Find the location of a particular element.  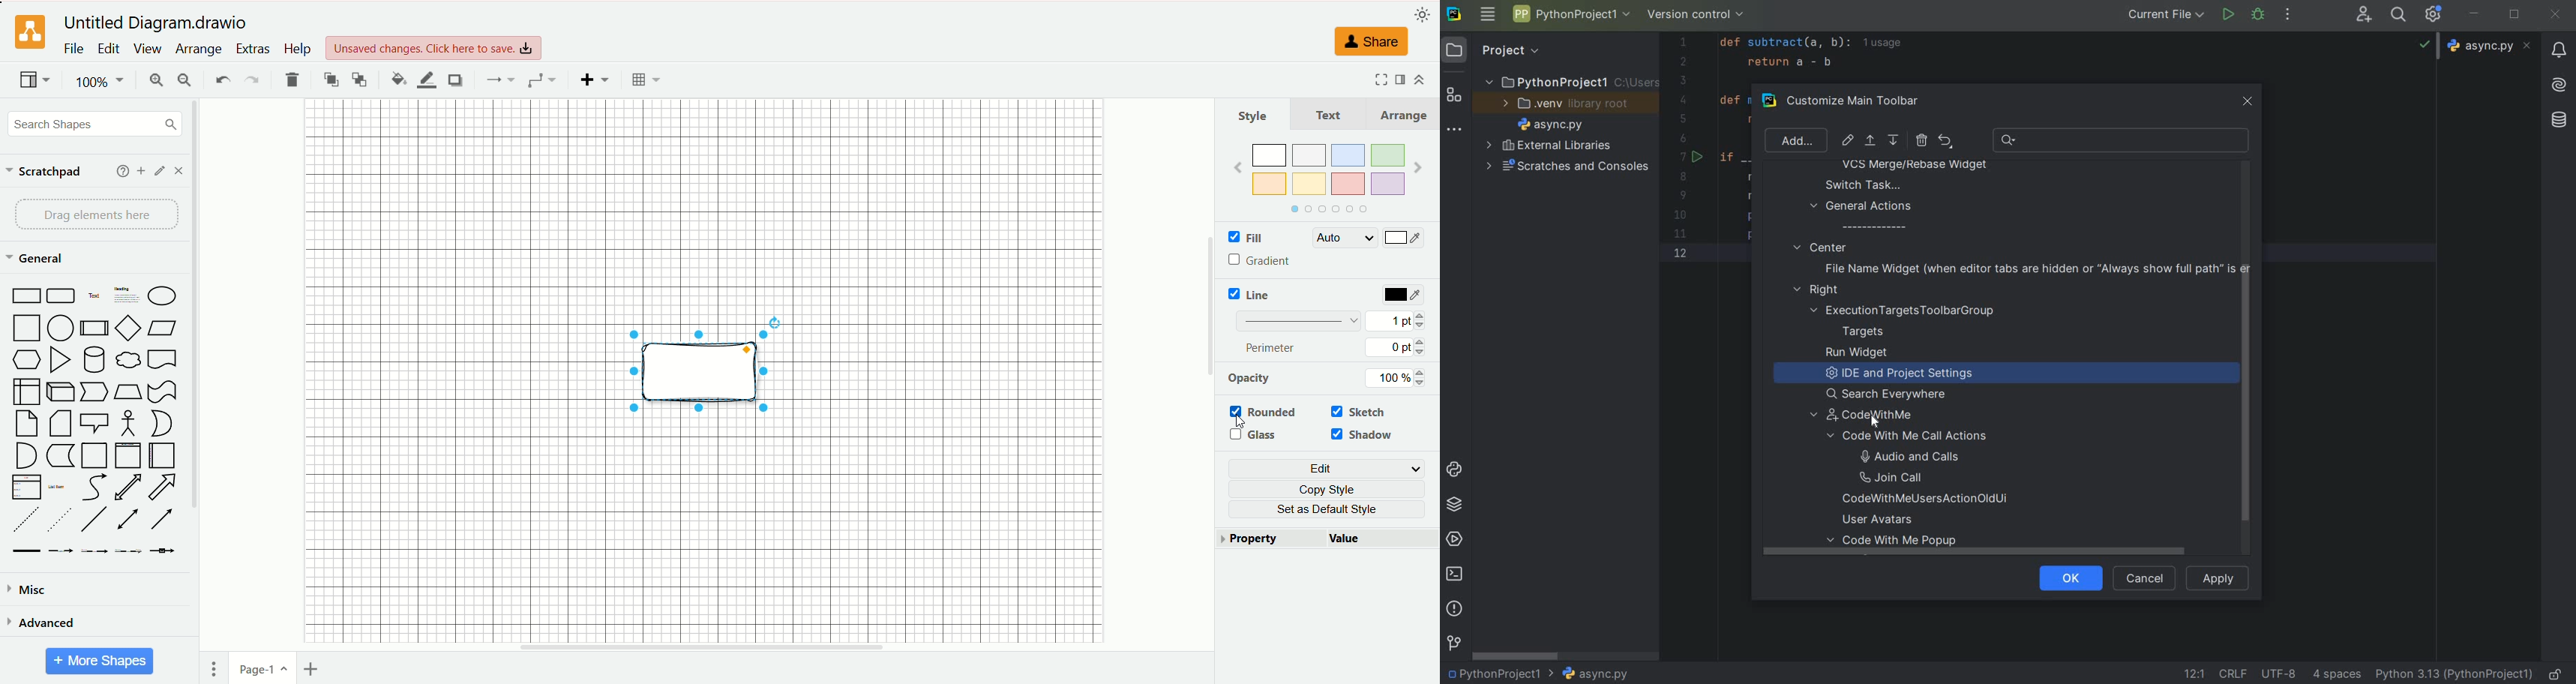

RESTORE DOWN is located at coordinates (2515, 13).